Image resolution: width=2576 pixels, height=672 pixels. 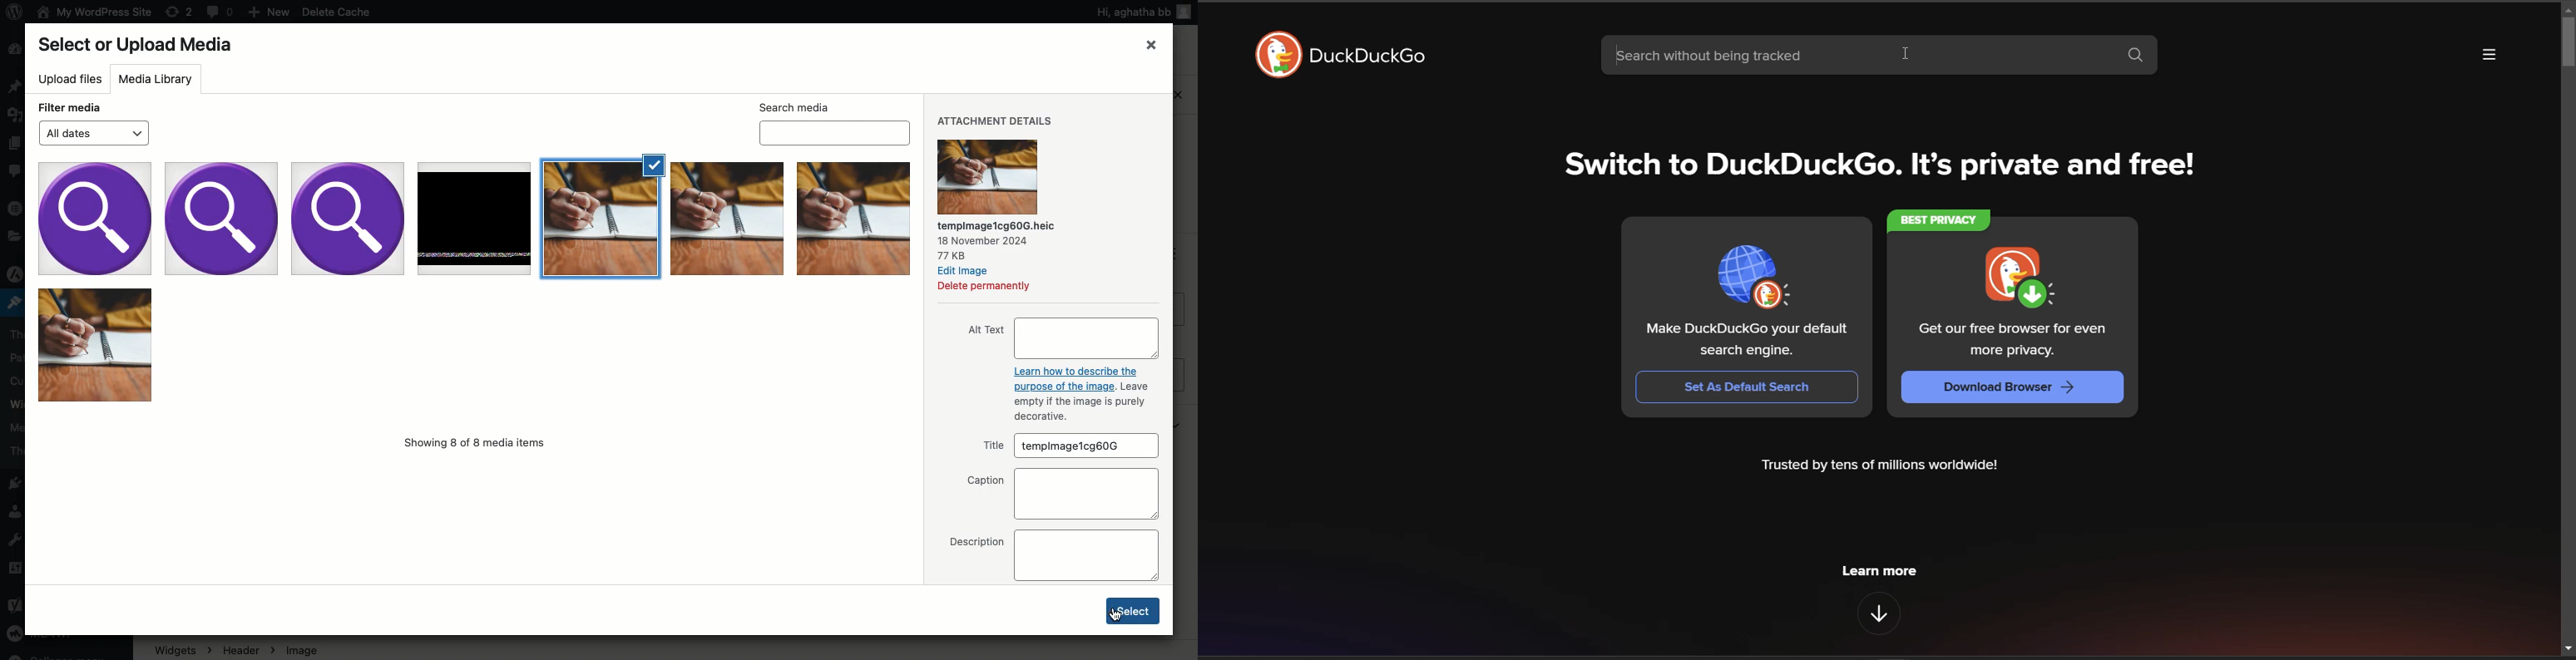 I want to click on Text, so click(x=1081, y=394).